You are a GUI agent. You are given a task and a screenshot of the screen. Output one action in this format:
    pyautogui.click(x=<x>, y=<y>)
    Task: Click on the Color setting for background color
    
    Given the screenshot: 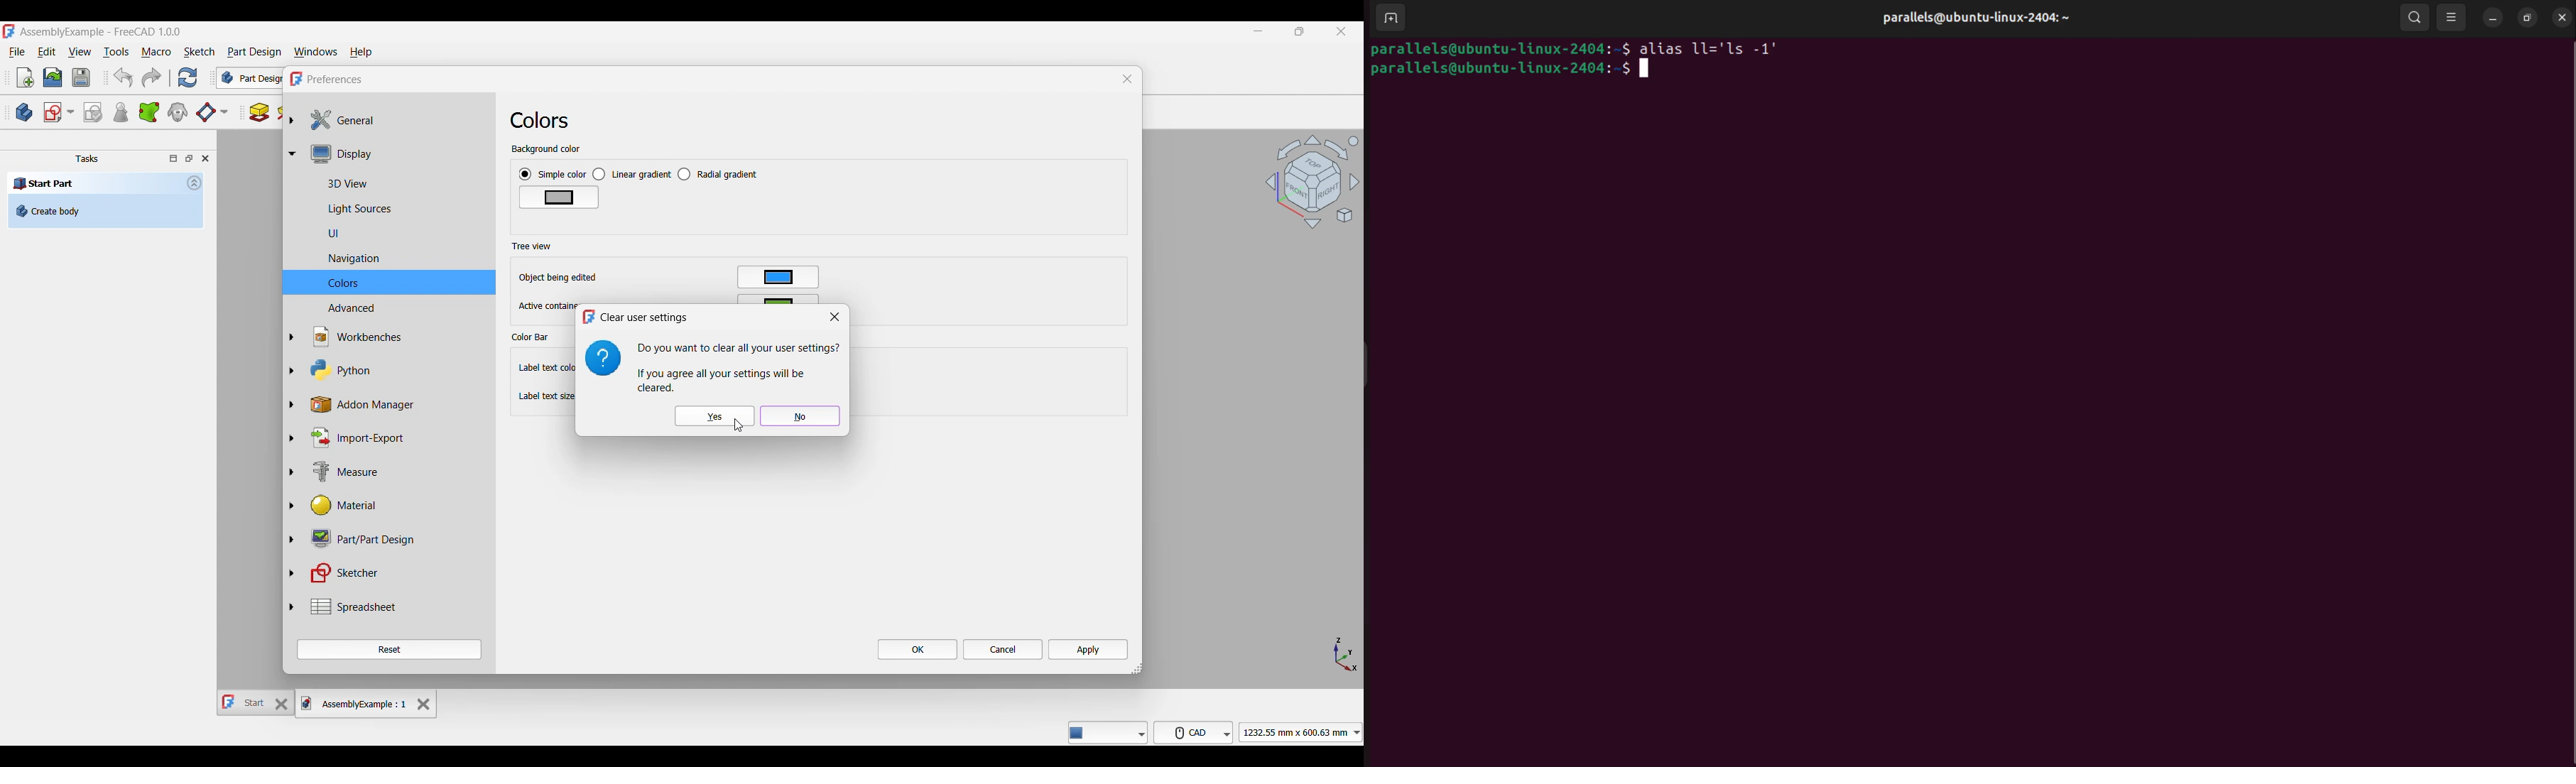 What is the action you would take?
    pyautogui.click(x=560, y=197)
    